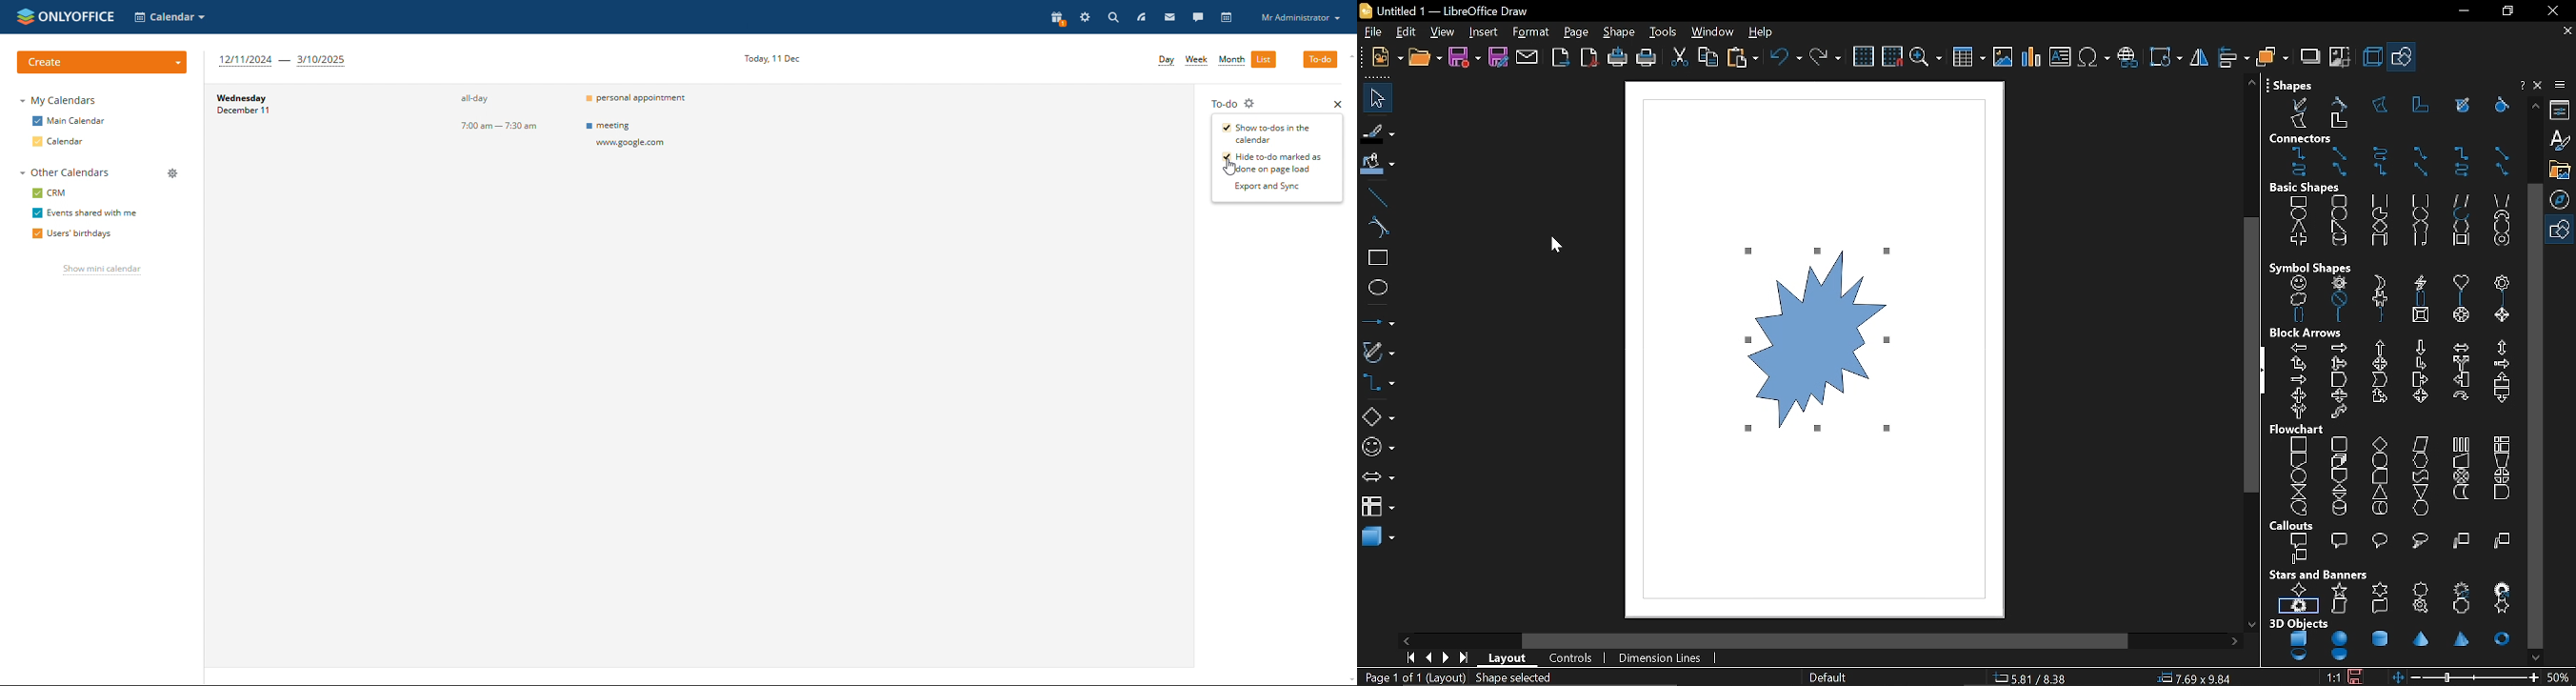 Image resolution: width=2576 pixels, height=700 pixels. Describe the element at coordinates (2563, 85) in the screenshot. I see `Sidebar settings` at that location.